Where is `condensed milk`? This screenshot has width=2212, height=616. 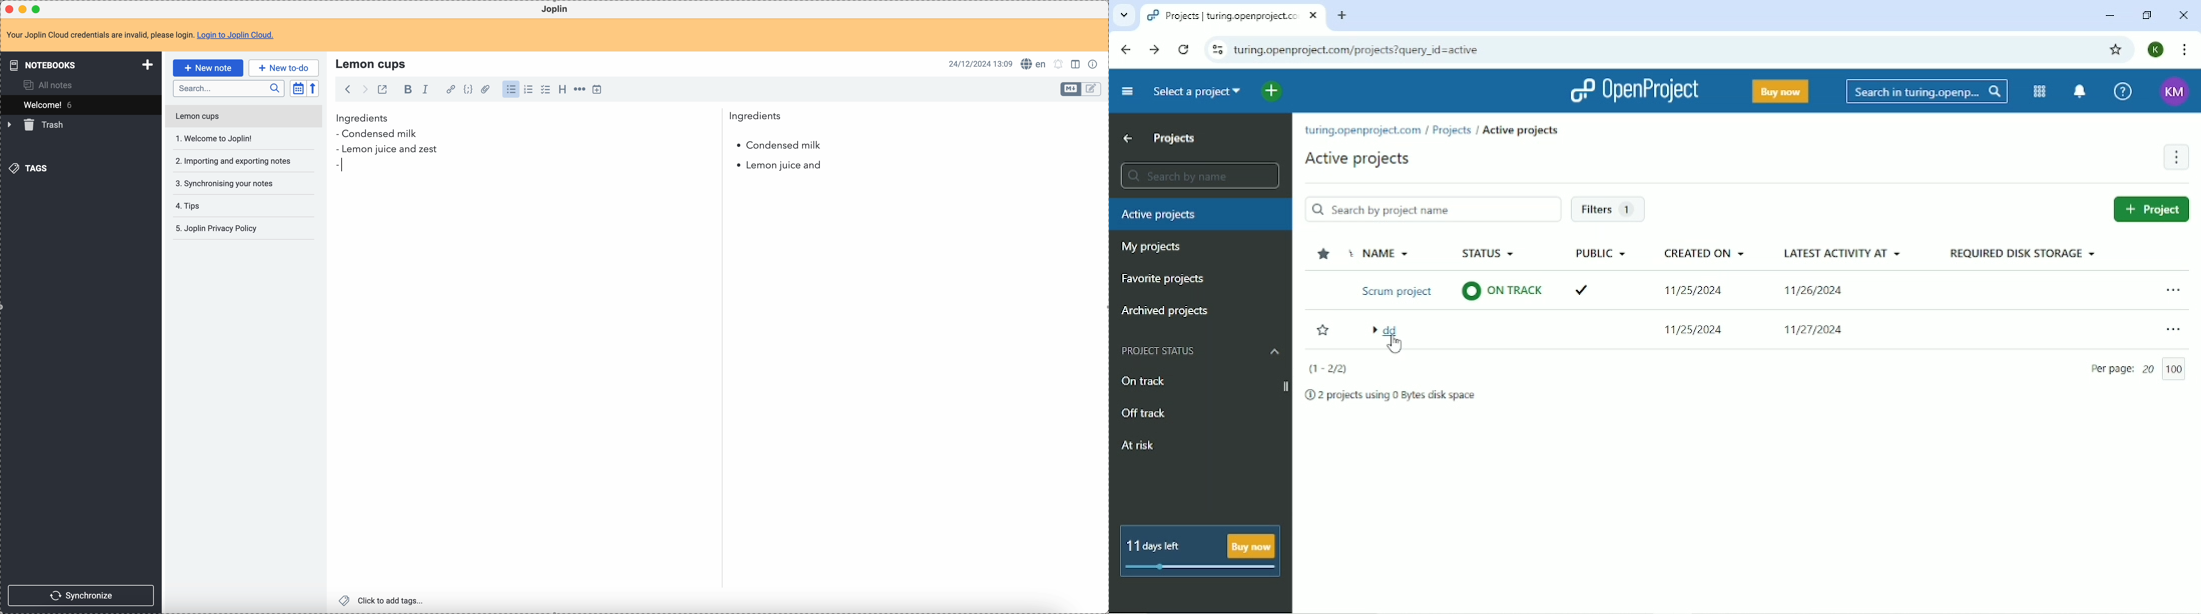
condensed milk is located at coordinates (380, 134).